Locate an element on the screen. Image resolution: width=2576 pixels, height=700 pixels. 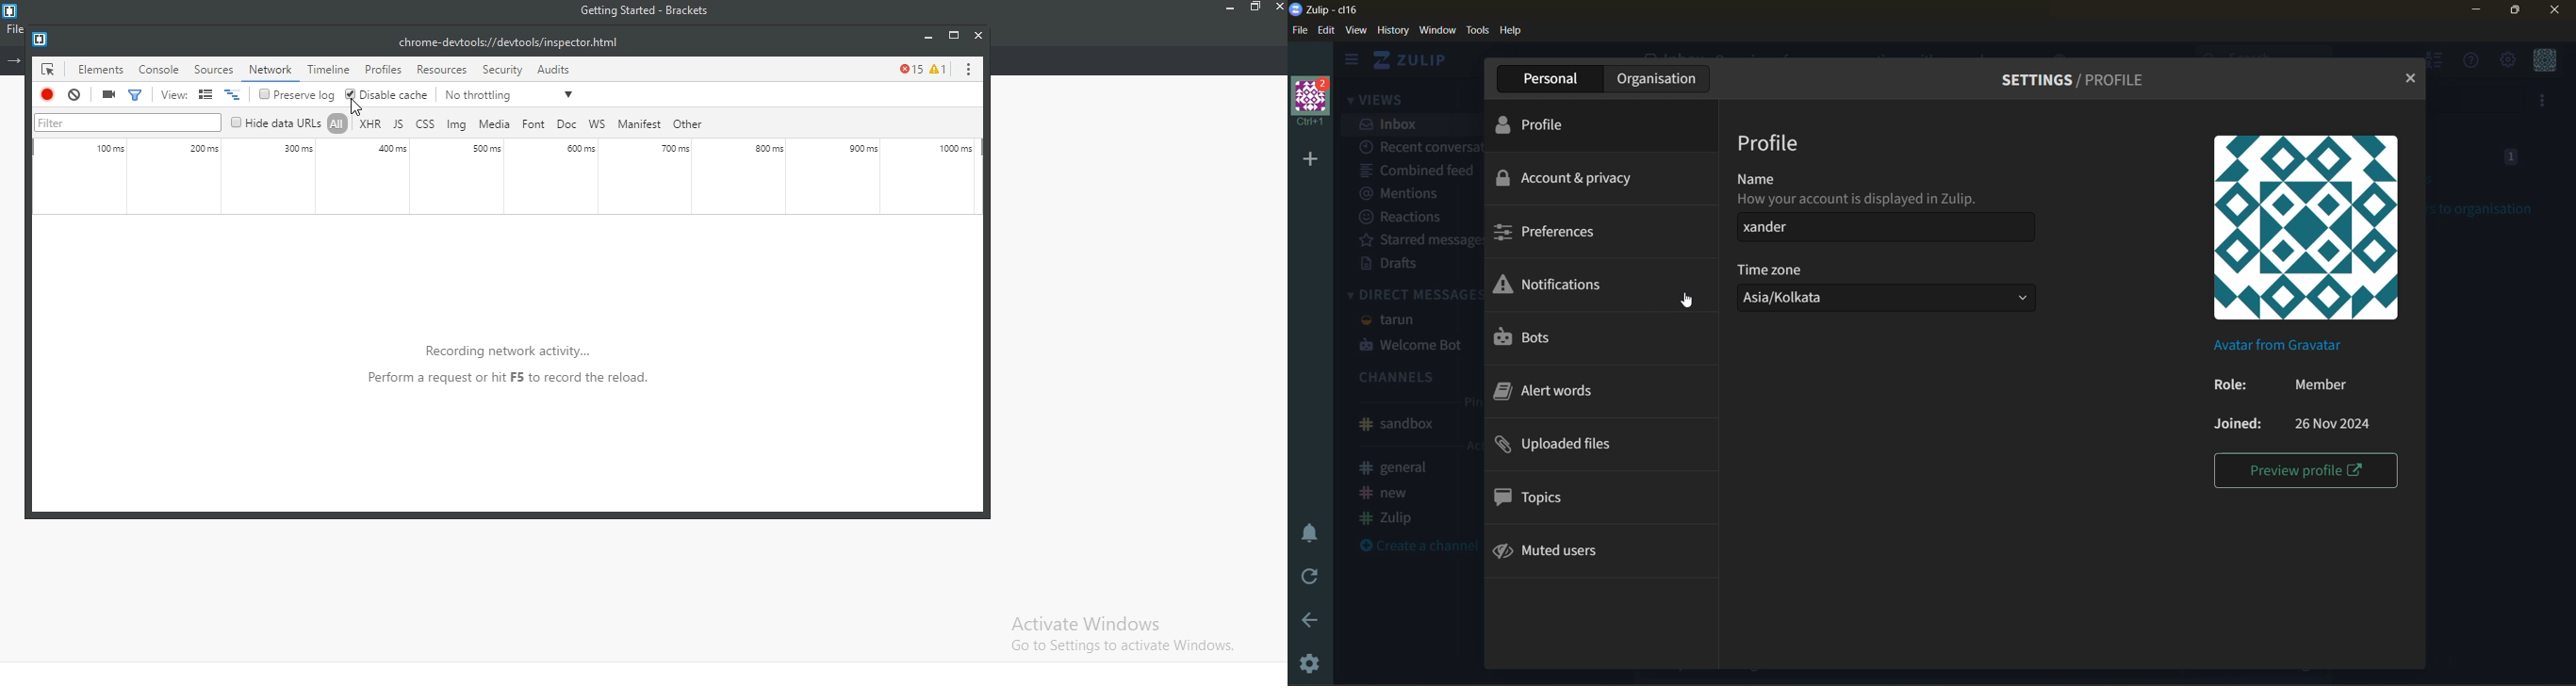
ticked is located at coordinates (351, 93).